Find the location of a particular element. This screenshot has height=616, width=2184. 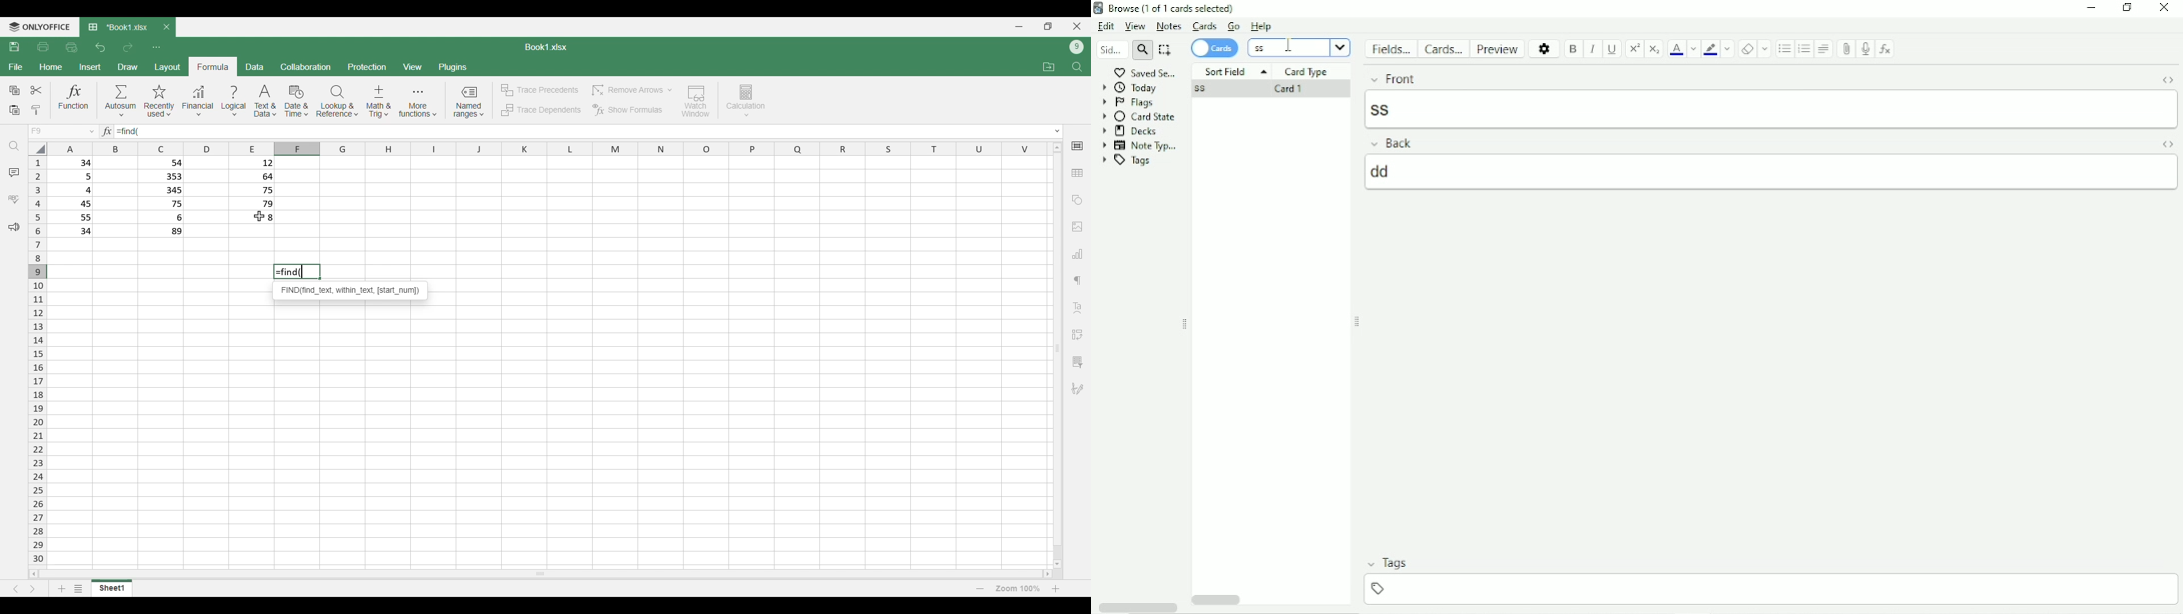

Horizontal scrollbar is located at coordinates (1137, 606).